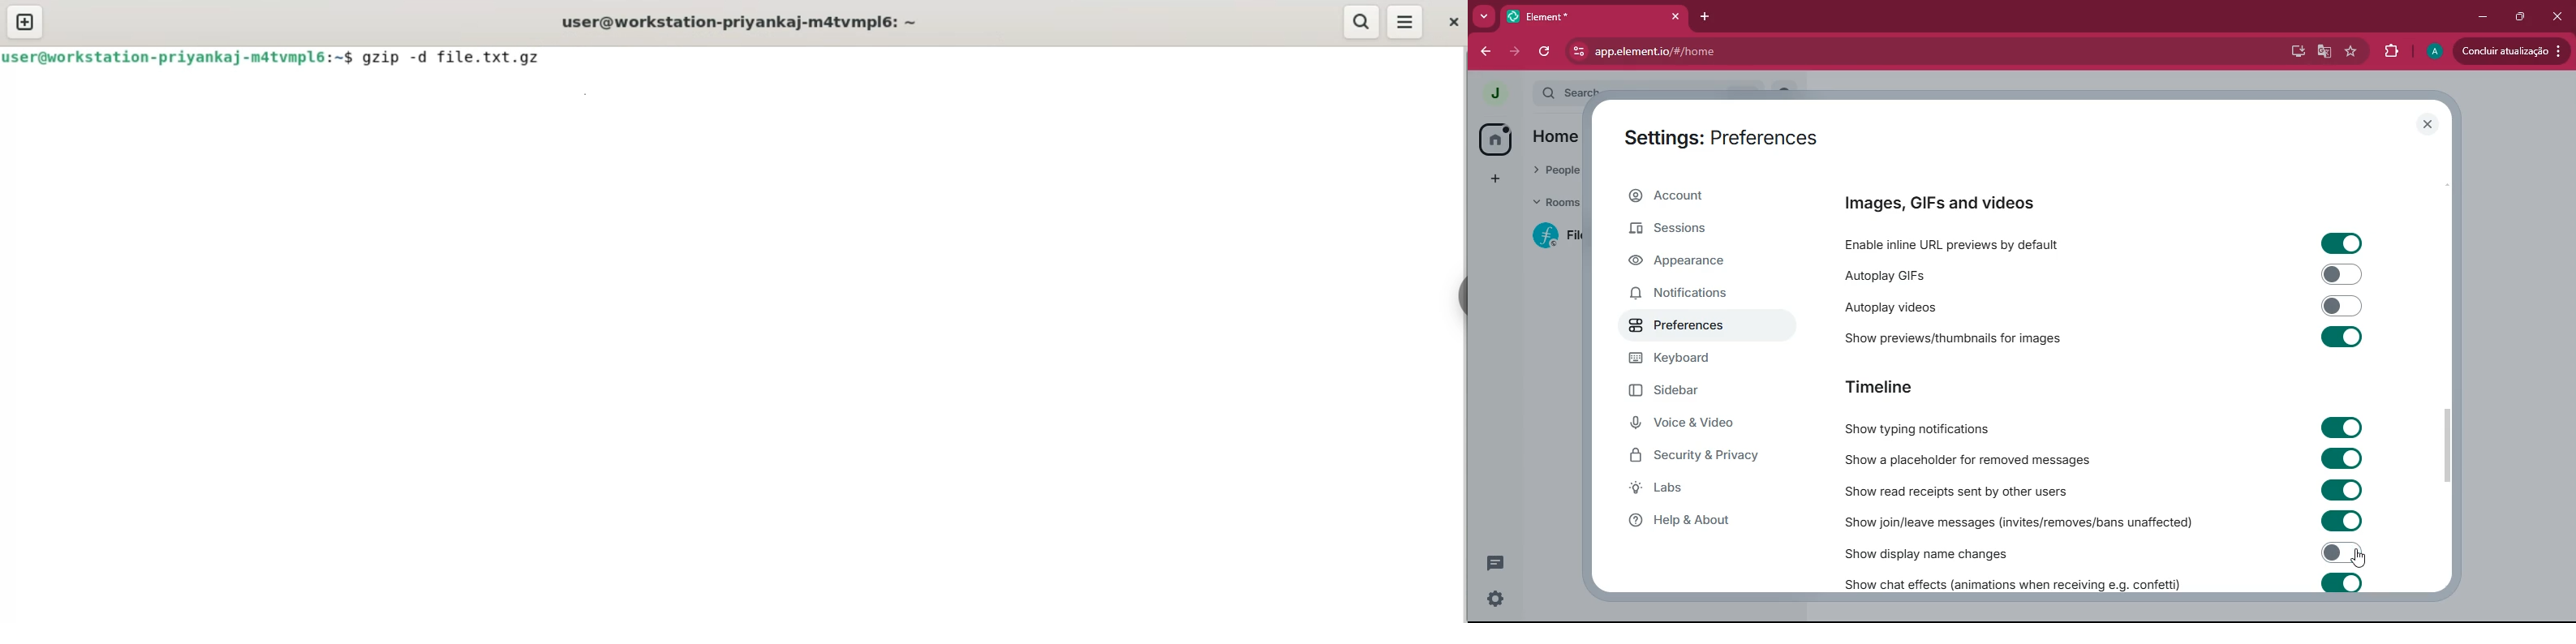 The height and width of the screenshot is (644, 2576). What do you see at coordinates (1689, 522) in the screenshot?
I see `help & about` at bounding box center [1689, 522].